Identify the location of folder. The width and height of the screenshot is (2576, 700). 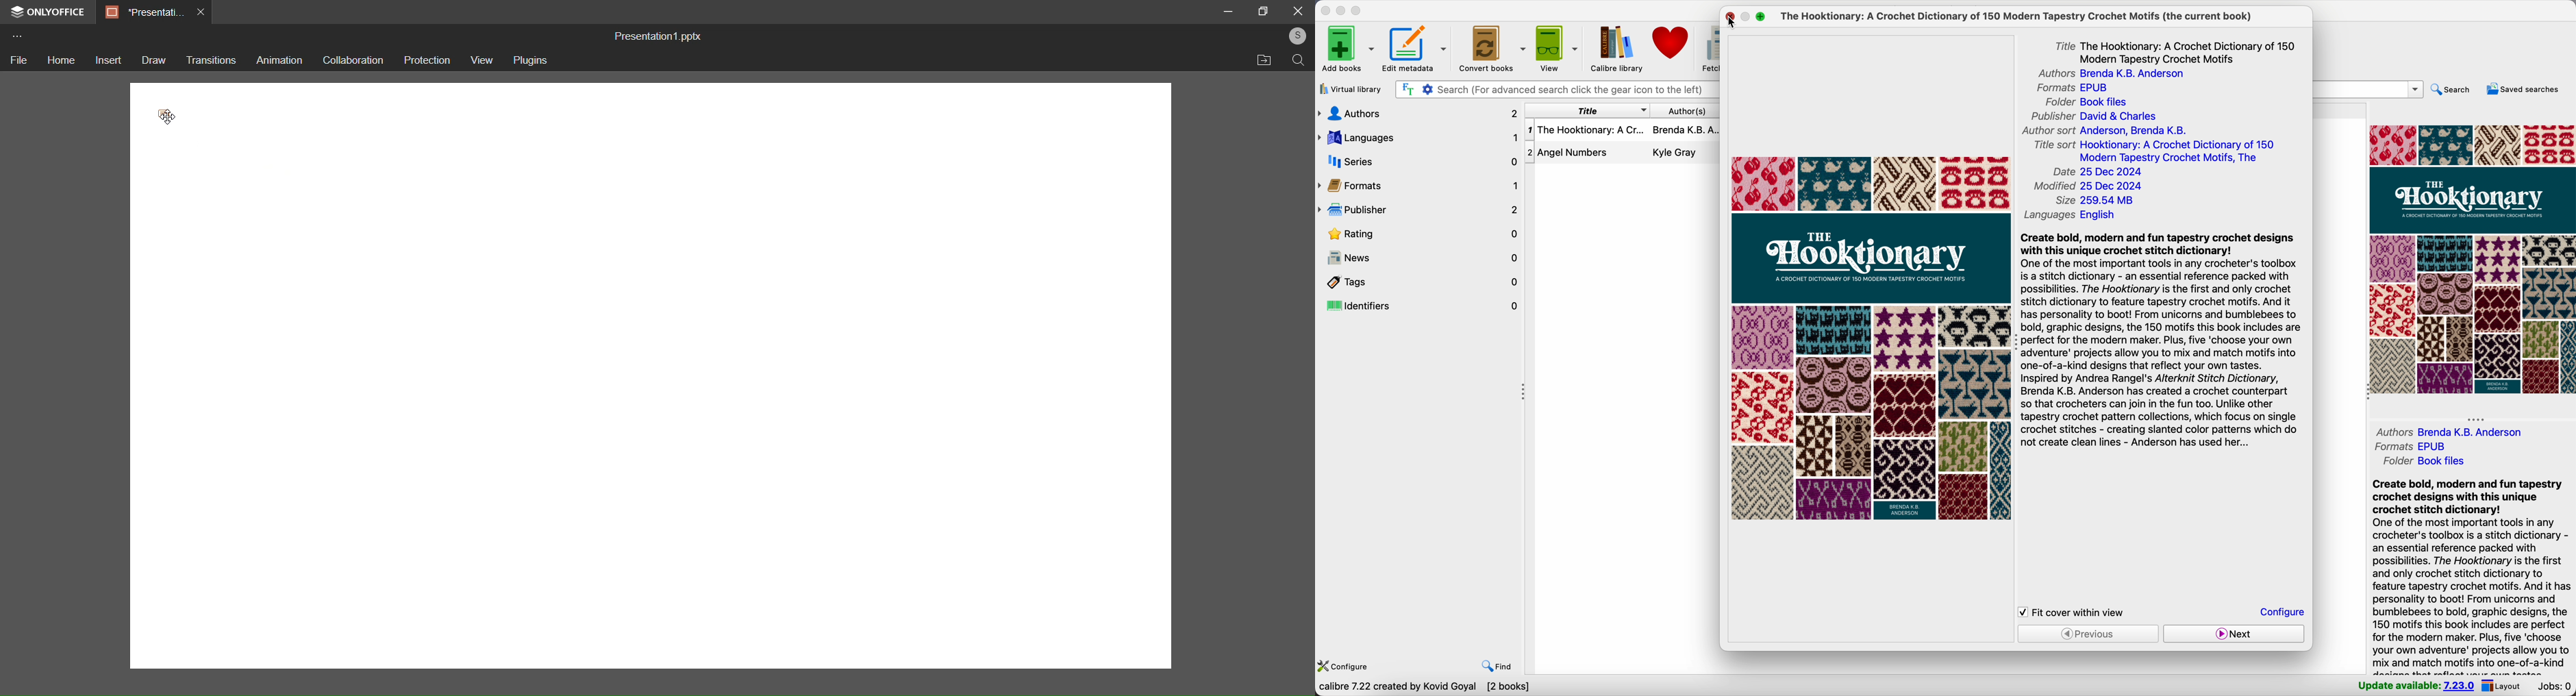
(2090, 102).